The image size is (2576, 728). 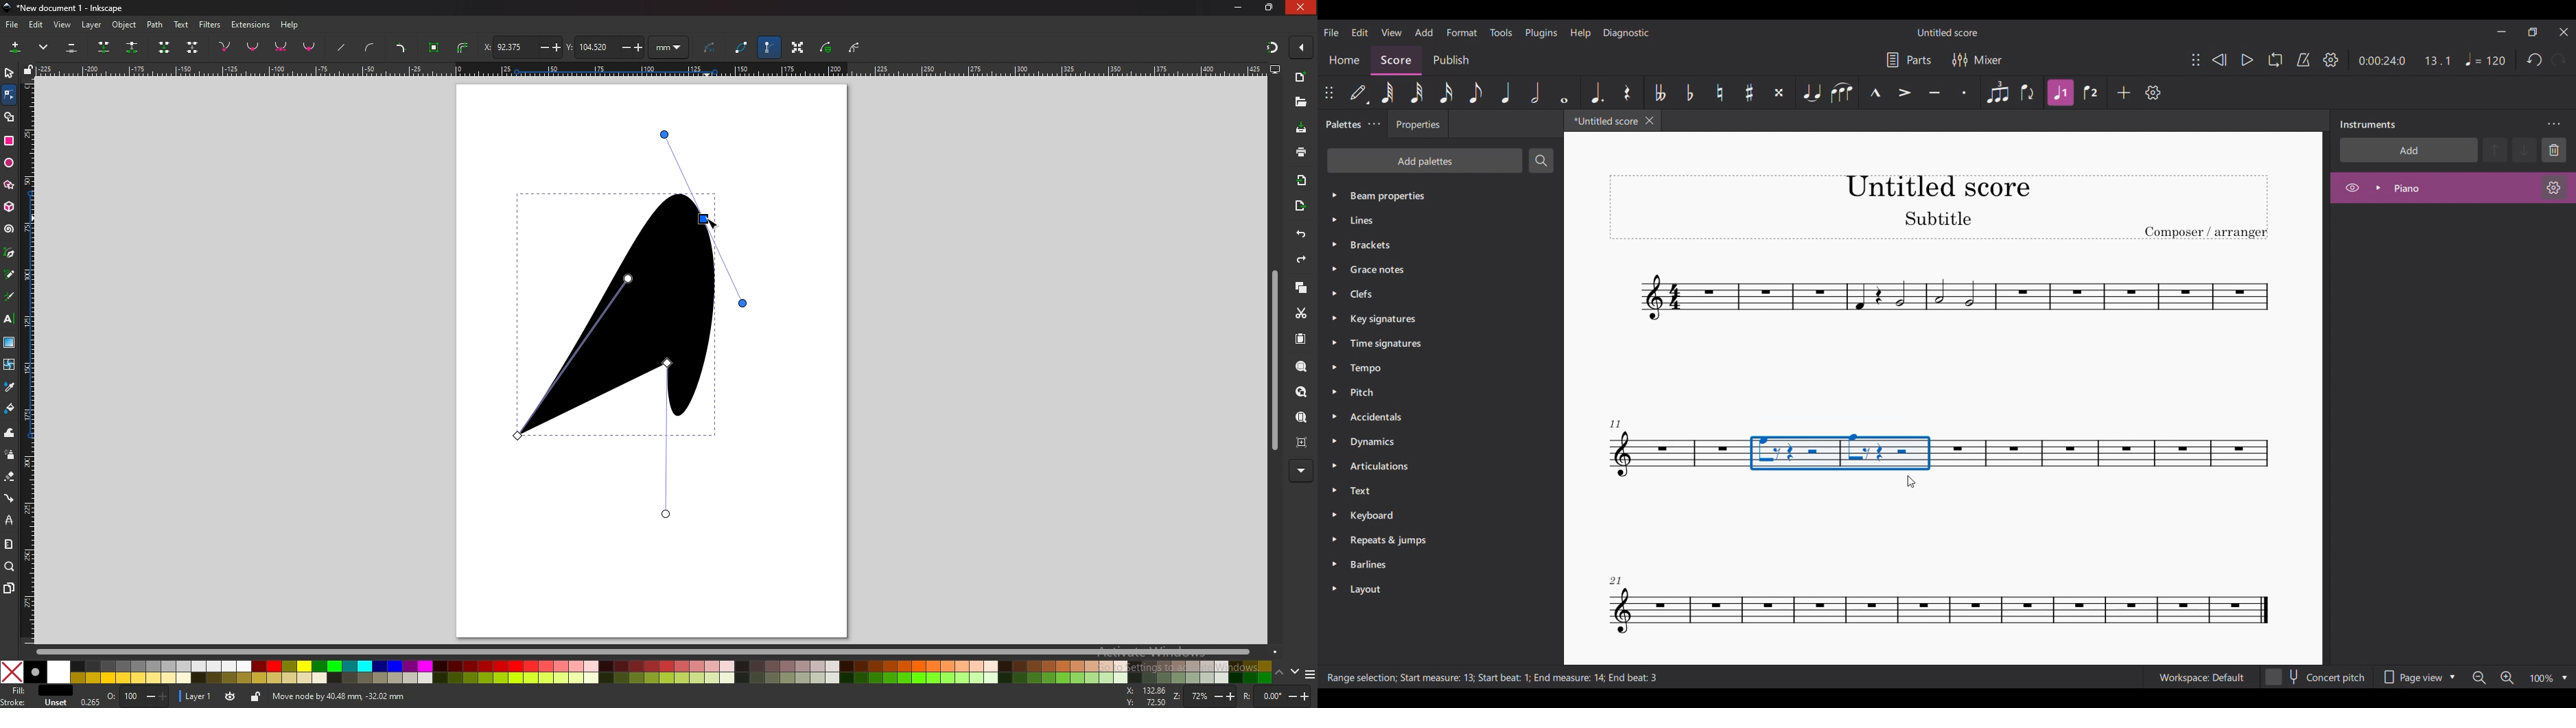 What do you see at coordinates (2028, 93) in the screenshot?
I see `Flip direction` at bounding box center [2028, 93].